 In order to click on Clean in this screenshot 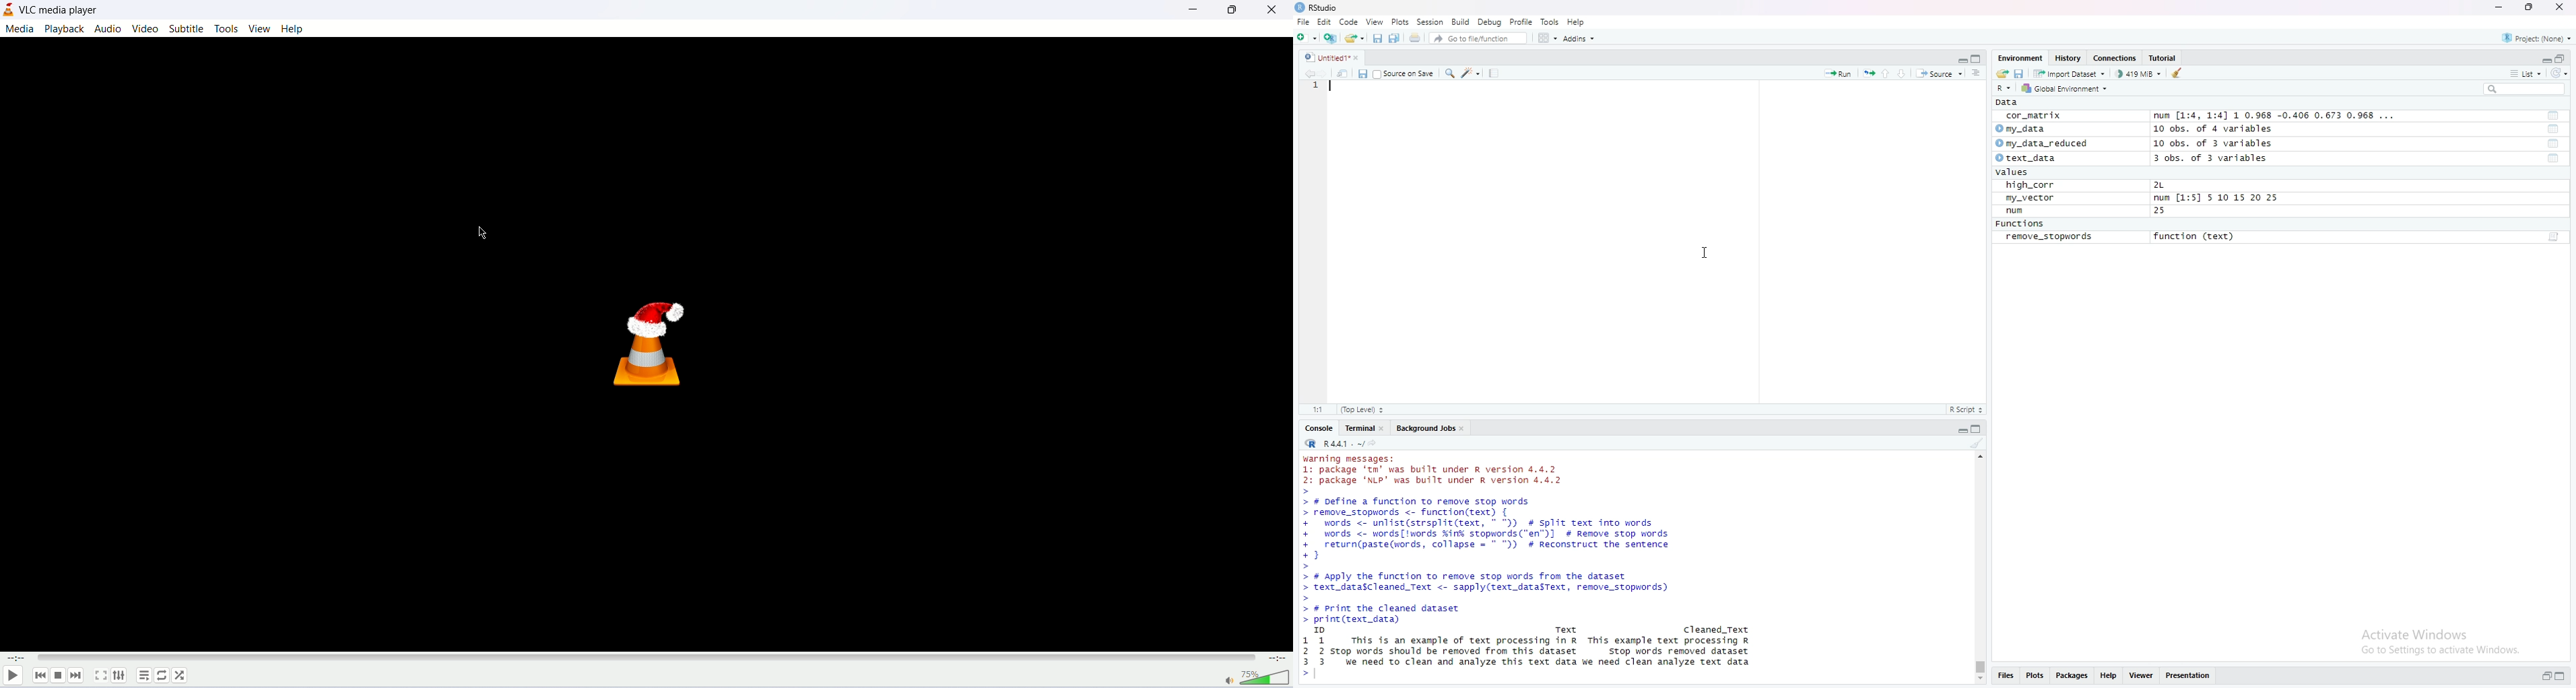, I will do `click(2181, 73)`.